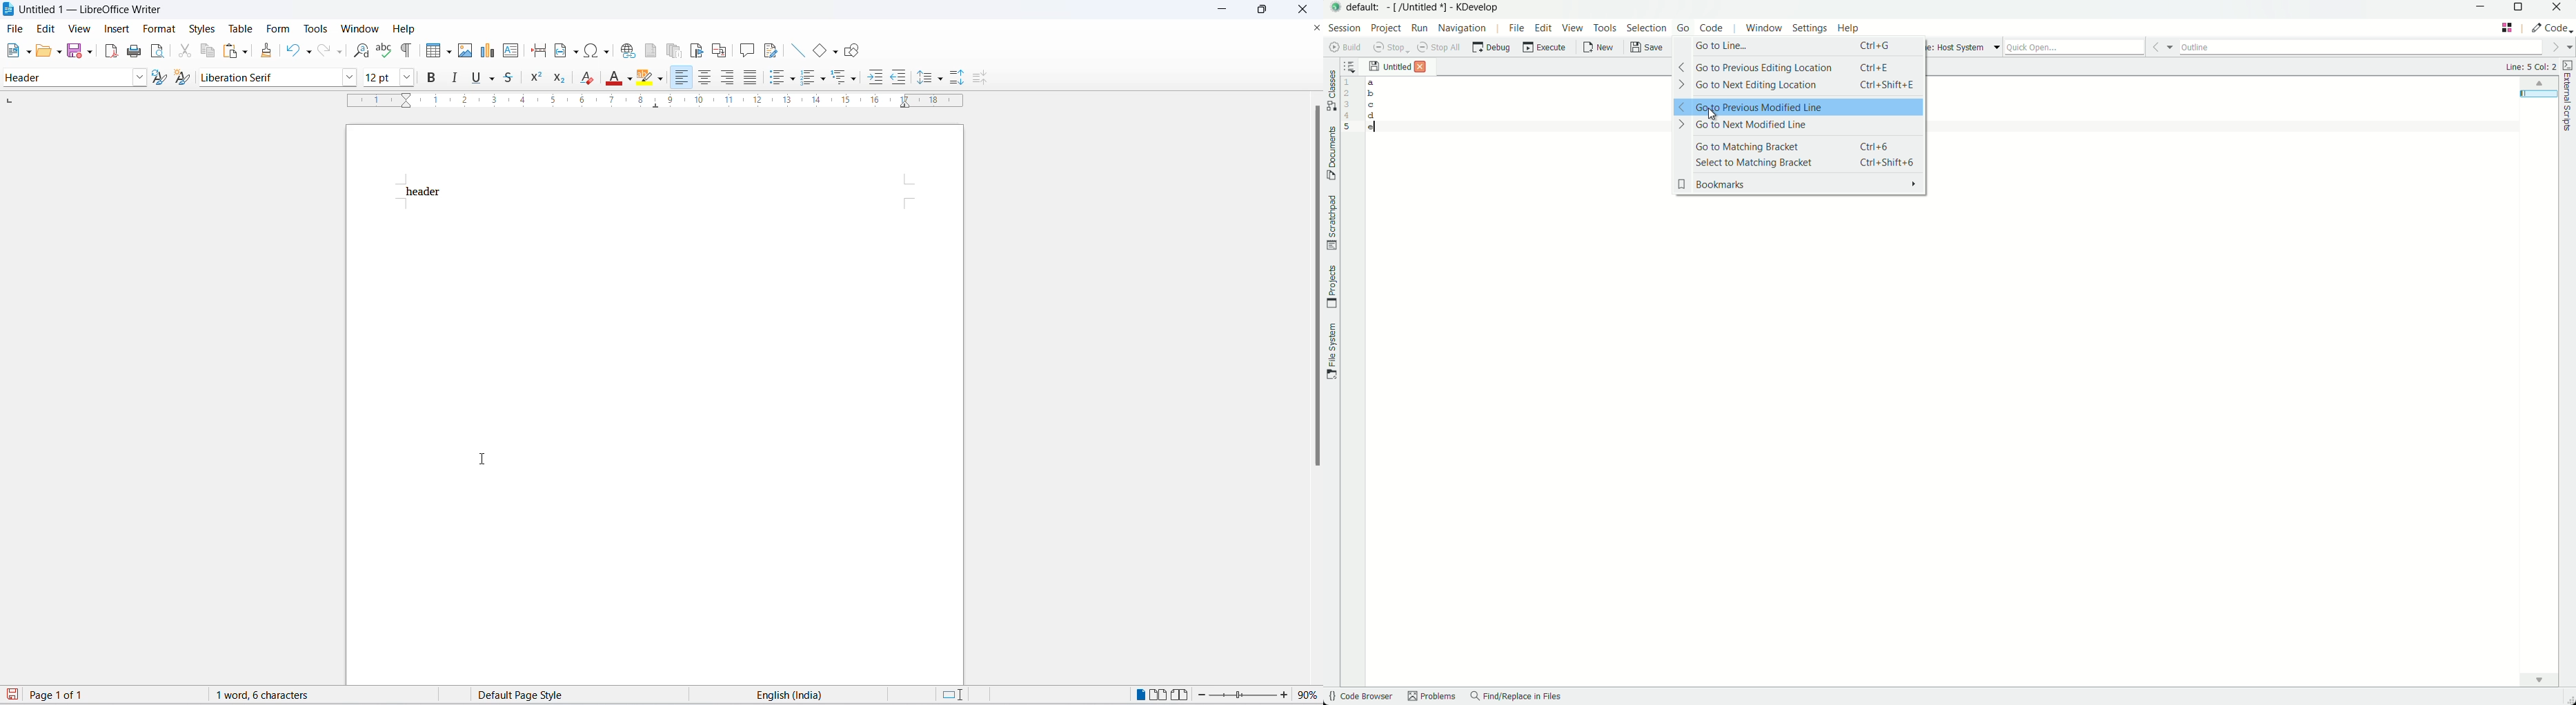 The width and height of the screenshot is (2576, 728). What do you see at coordinates (535, 51) in the screenshot?
I see `insert page break` at bounding box center [535, 51].